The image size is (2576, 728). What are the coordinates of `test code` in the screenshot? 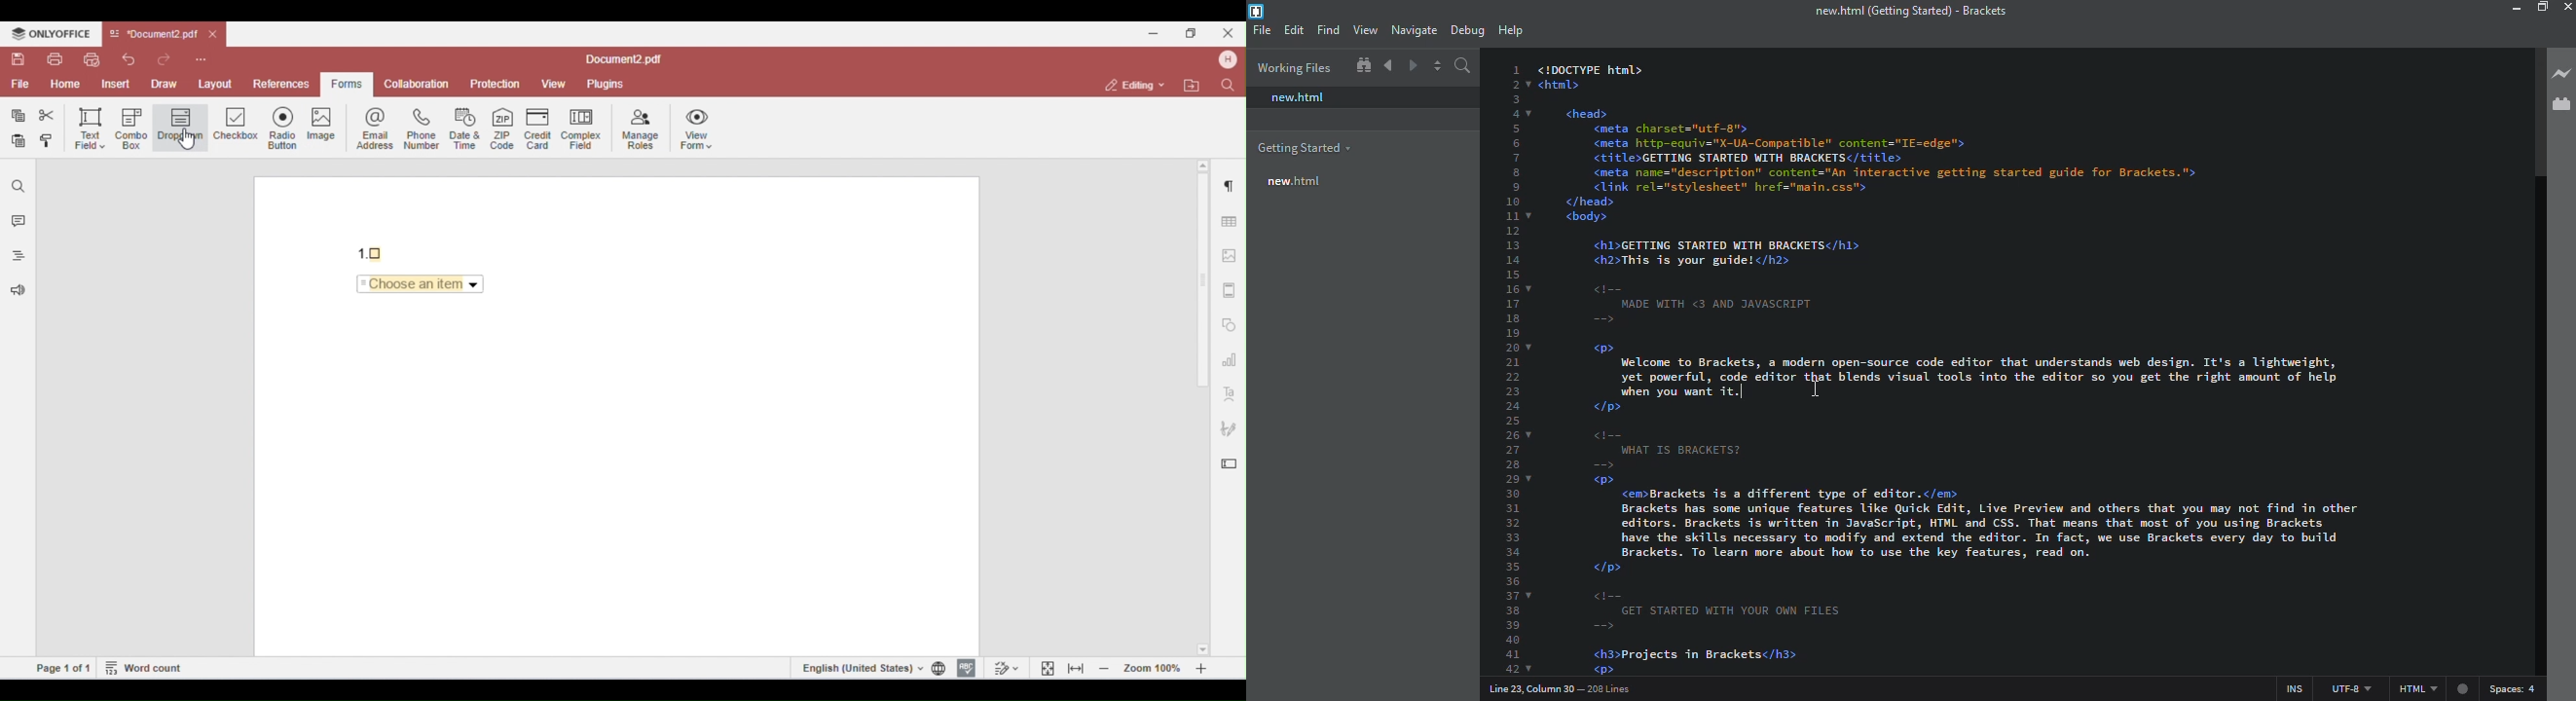 It's located at (1932, 193).